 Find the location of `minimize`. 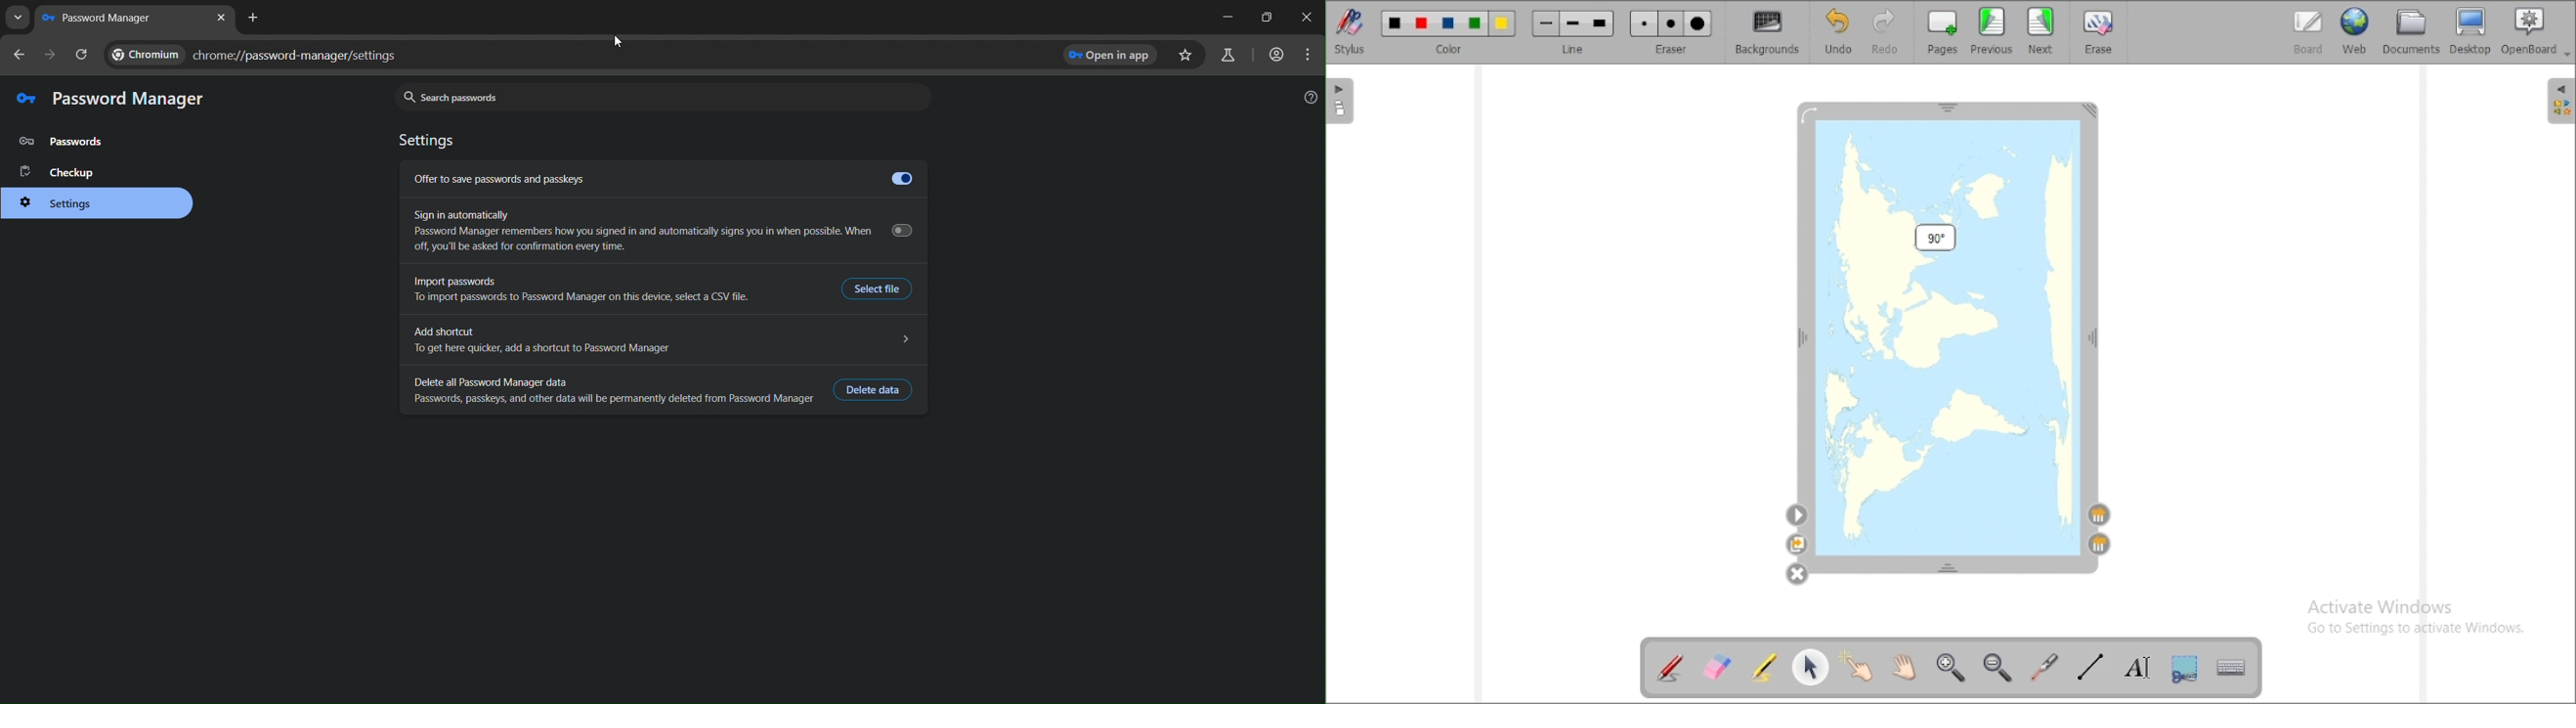

minimize is located at coordinates (1225, 17).